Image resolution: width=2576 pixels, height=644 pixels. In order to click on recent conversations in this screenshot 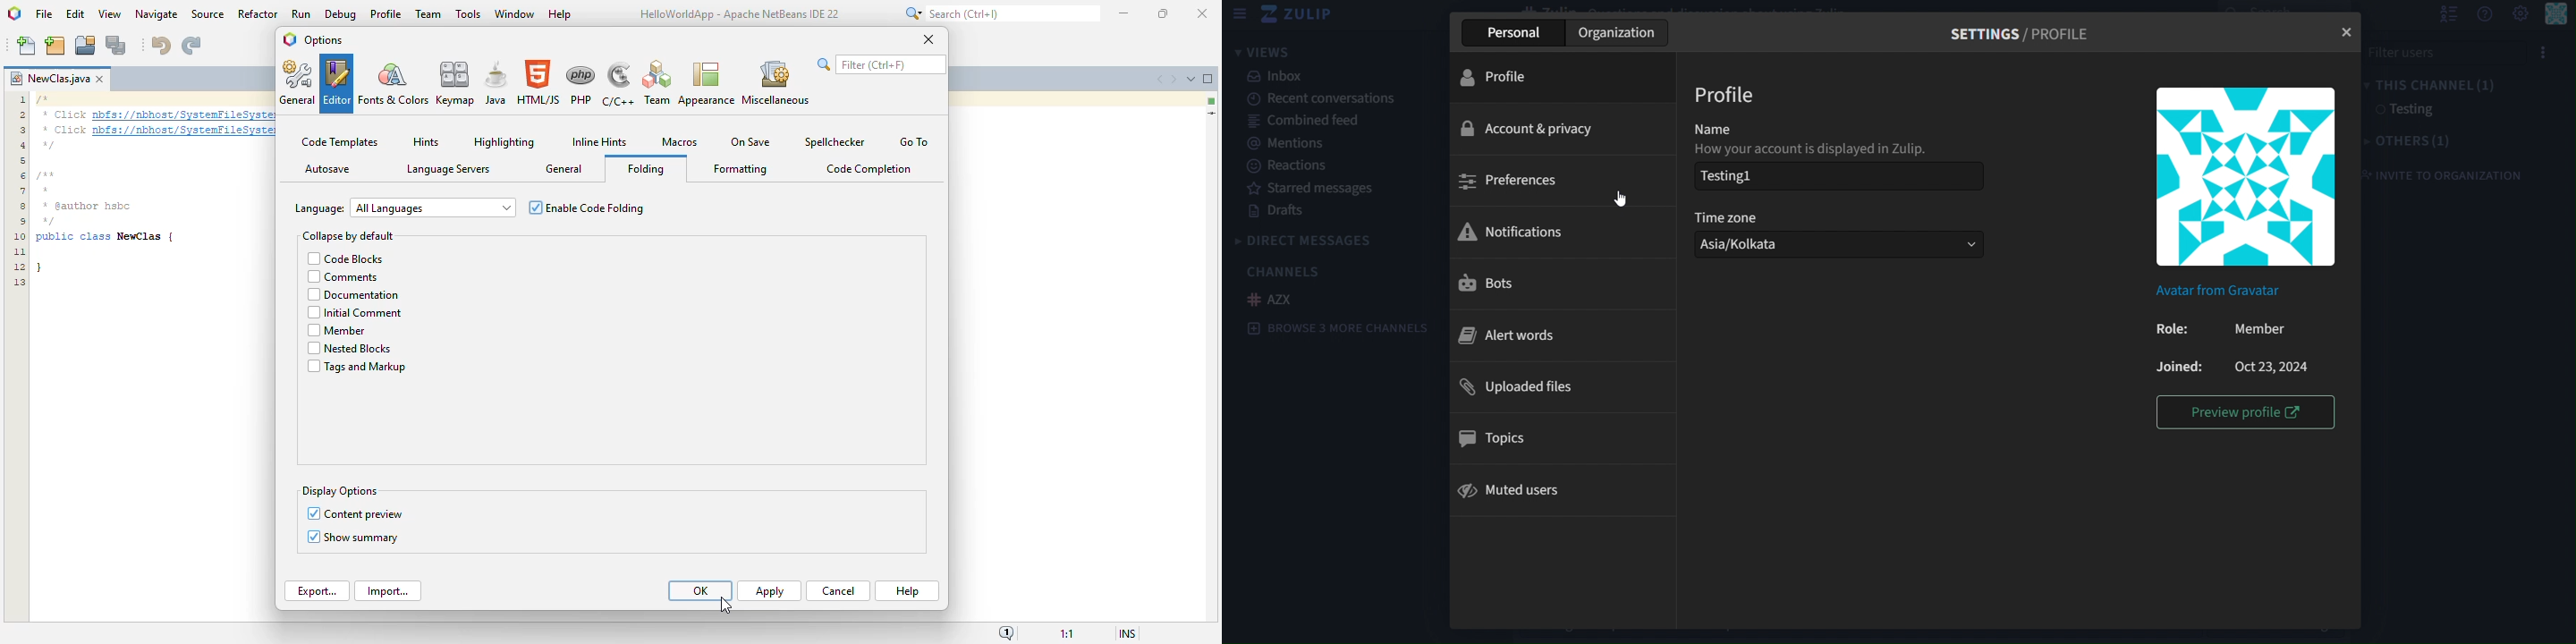, I will do `click(1326, 98)`.